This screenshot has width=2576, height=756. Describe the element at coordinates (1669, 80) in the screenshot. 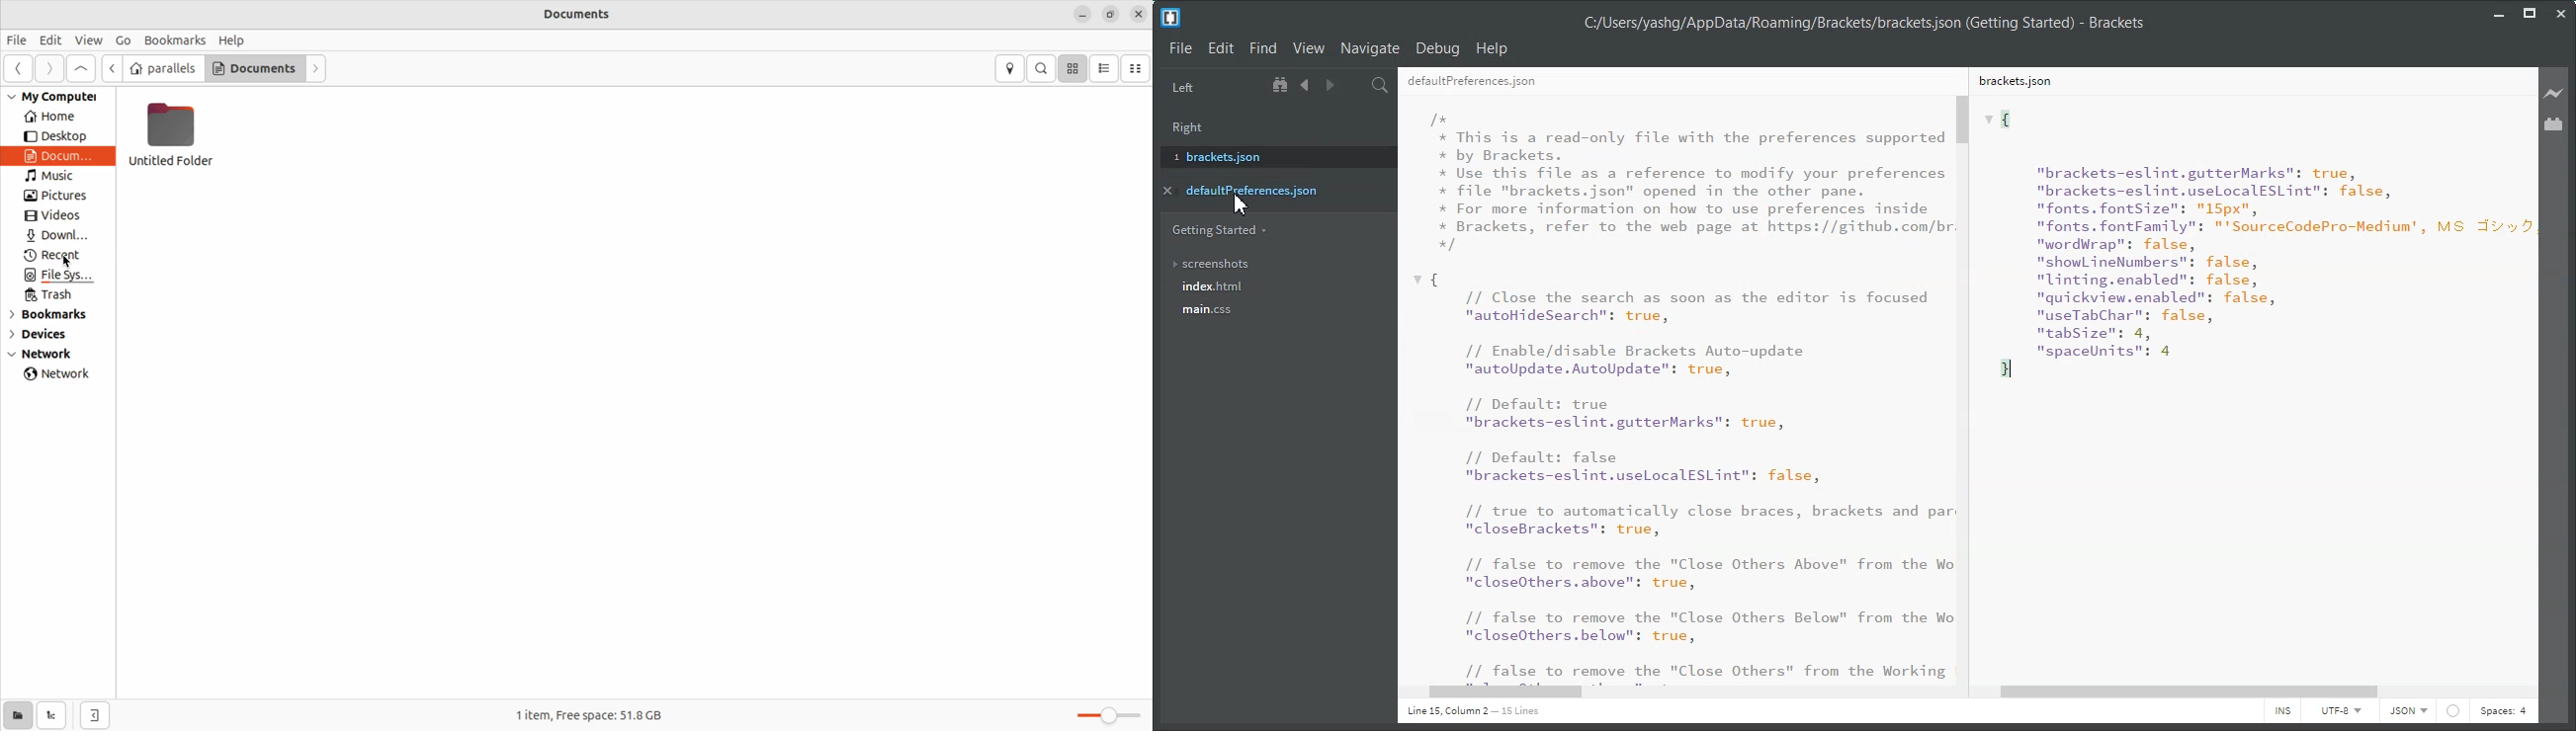

I see `defaultpreferences.json File` at that location.